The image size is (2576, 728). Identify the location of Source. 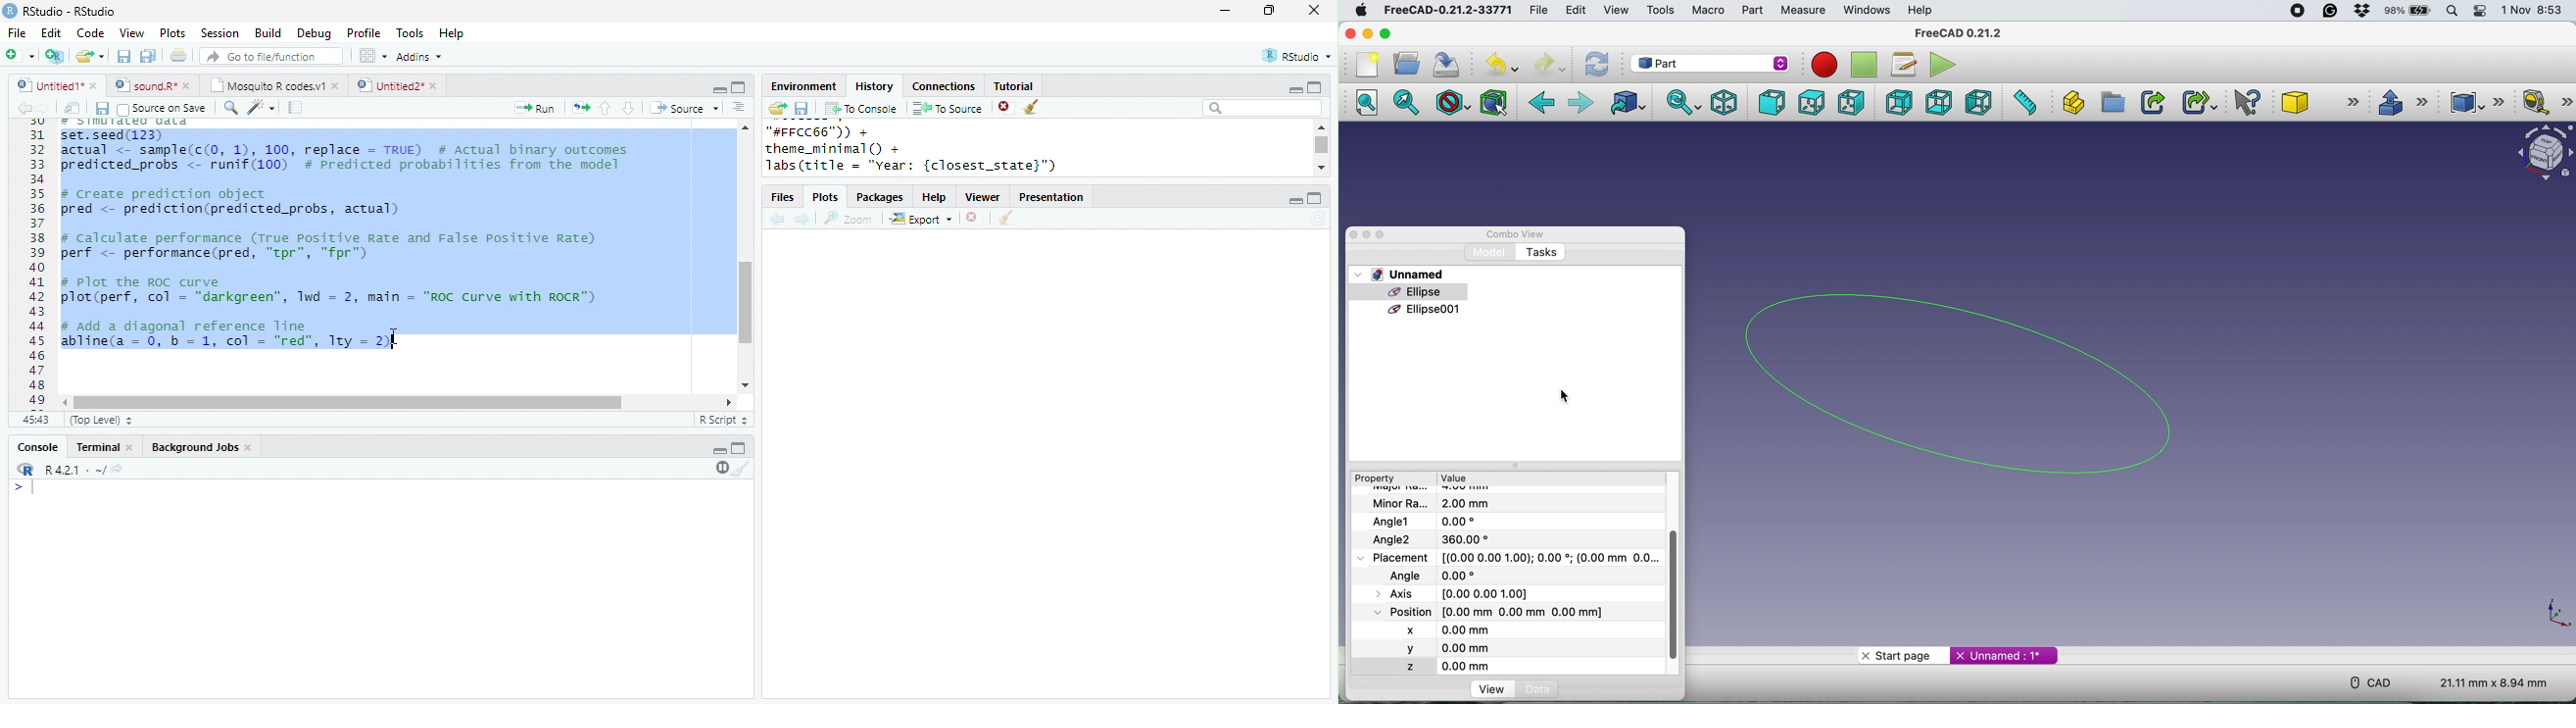
(686, 108).